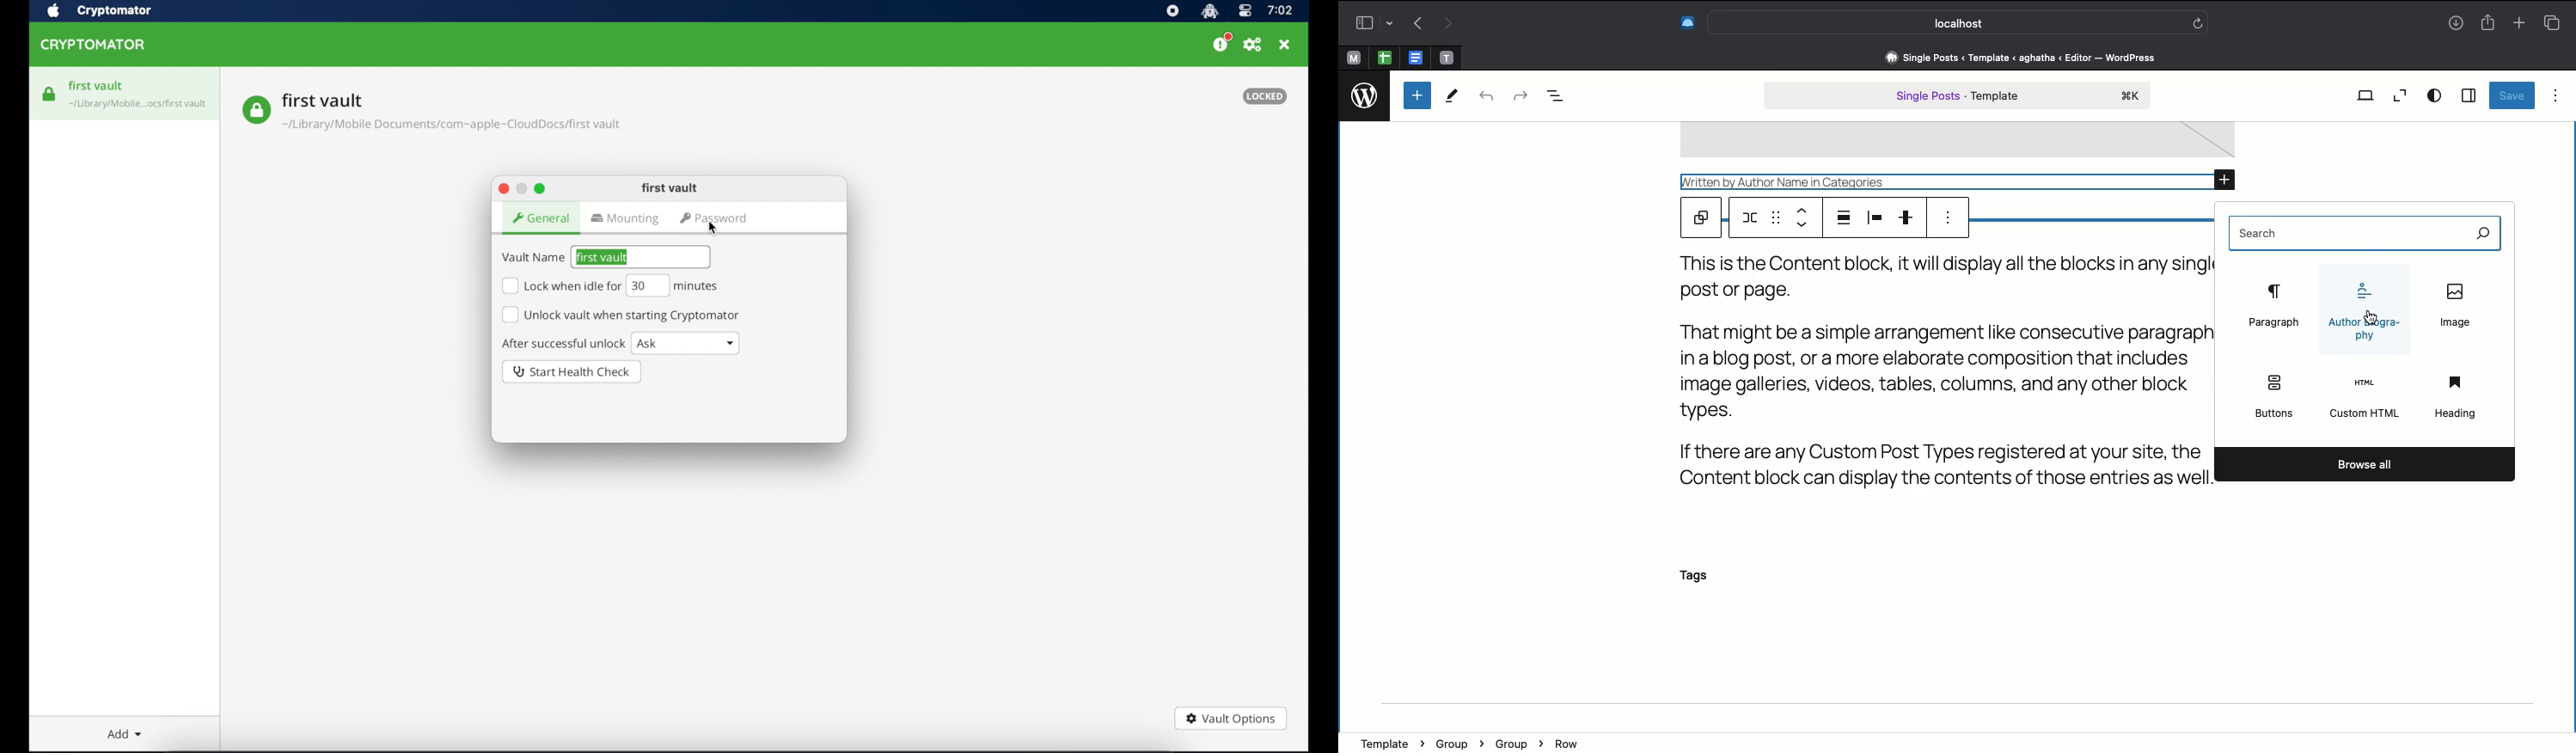 This screenshot has width=2576, height=756. I want to click on Buttons, so click(2278, 402).